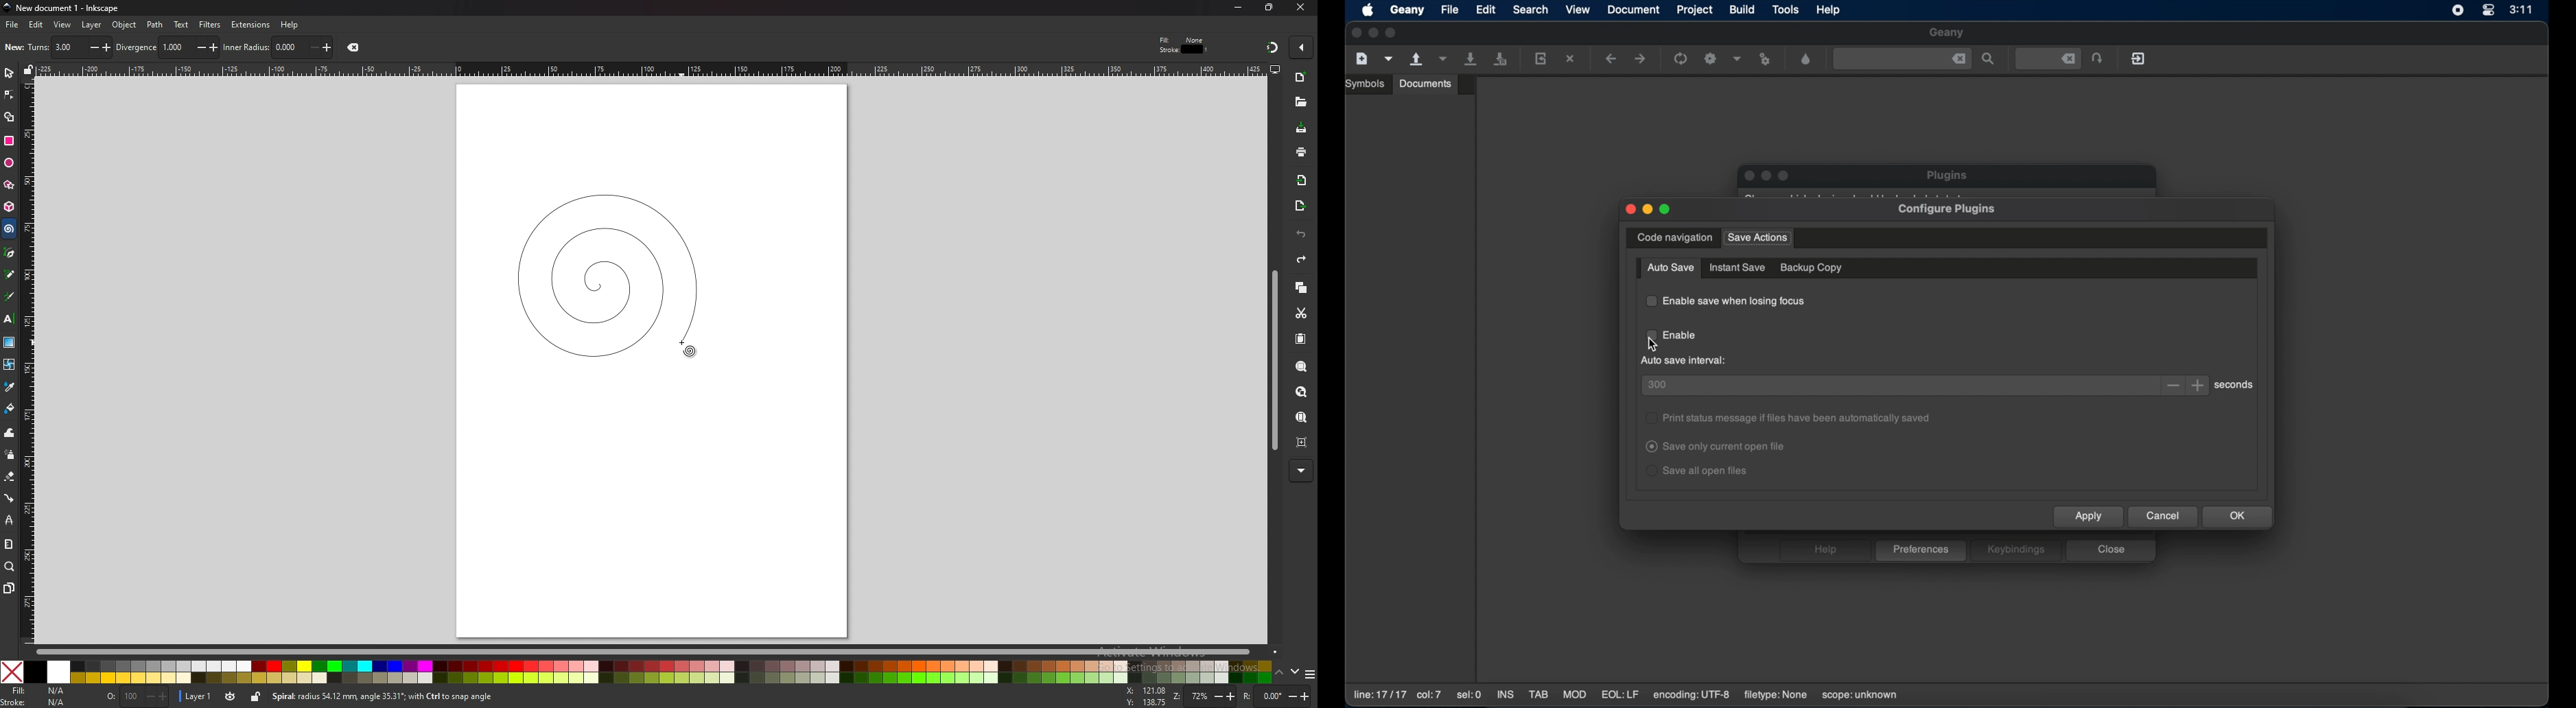 The image size is (2576, 728). What do you see at coordinates (1307, 673) in the screenshot?
I see `more colors` at bounding box center [1307, 673].